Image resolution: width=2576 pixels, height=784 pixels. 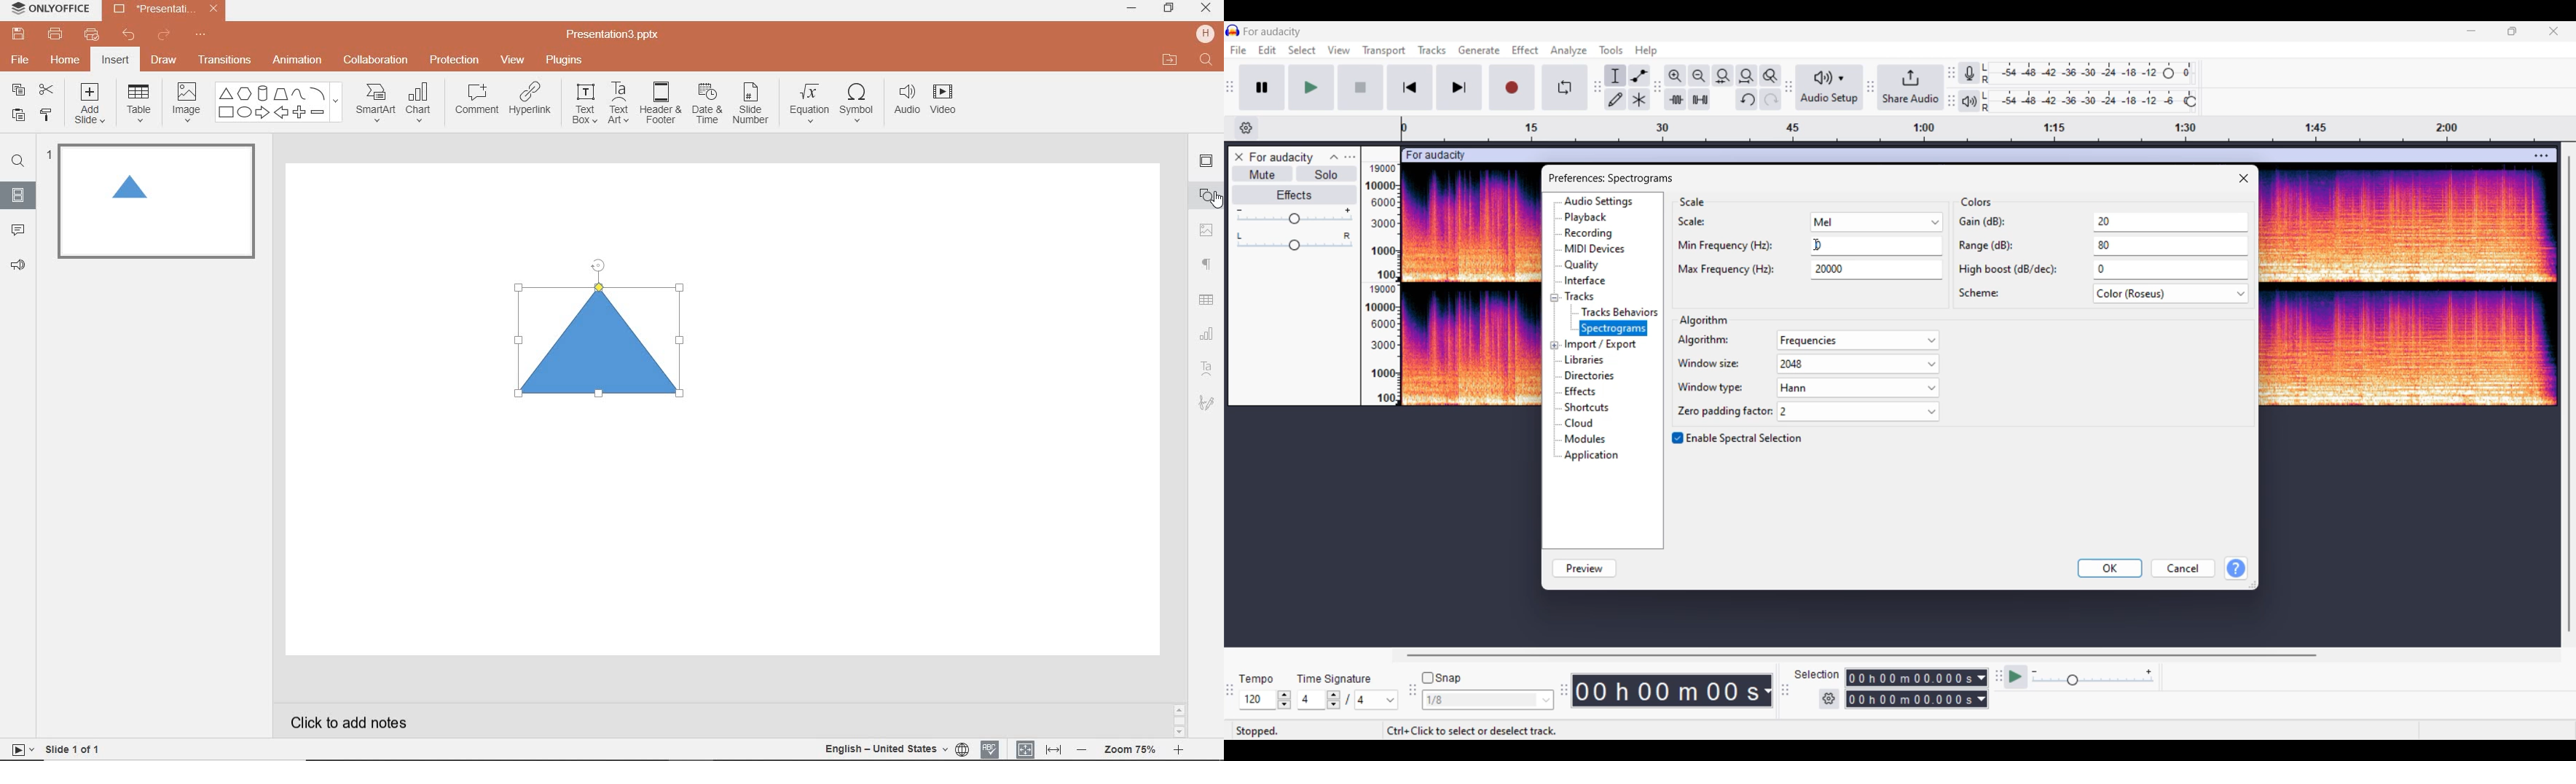 What do you see at coordinates (1207, 265) in the screenshot?
I see `PARAGRAPH SETTINGS` at bounding box center [1207, 265].